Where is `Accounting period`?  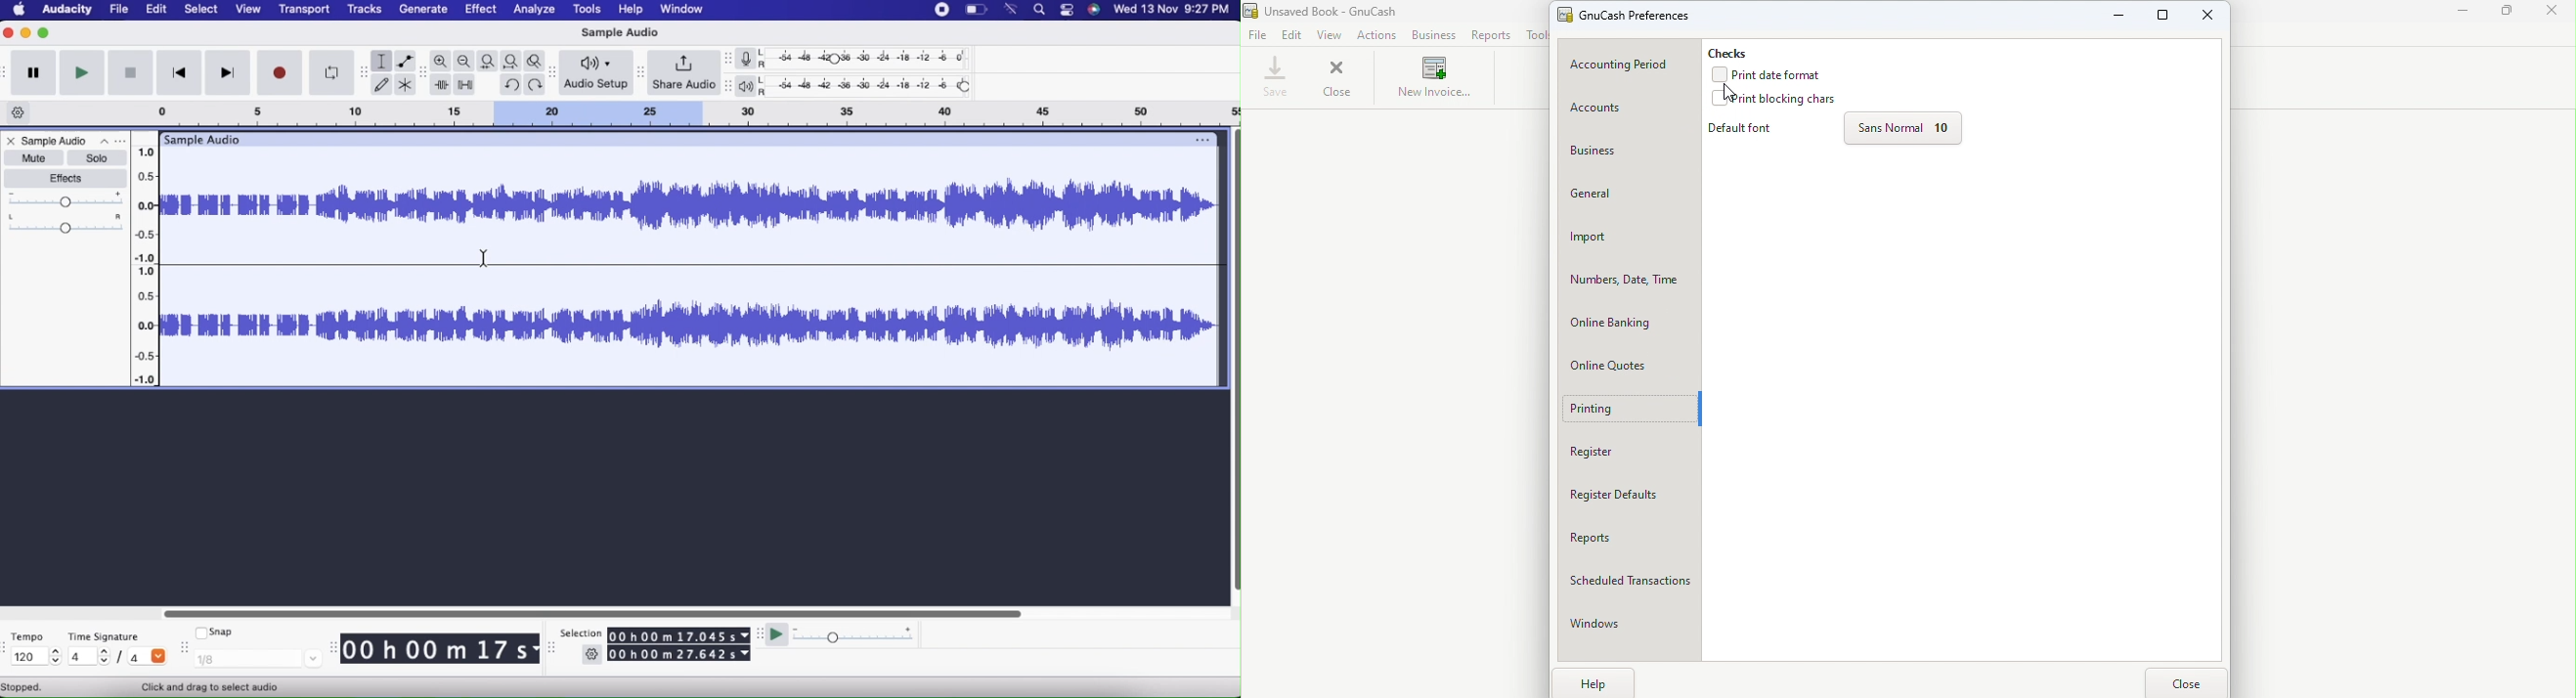 Accounting period is located at coordinates (1628, 65).